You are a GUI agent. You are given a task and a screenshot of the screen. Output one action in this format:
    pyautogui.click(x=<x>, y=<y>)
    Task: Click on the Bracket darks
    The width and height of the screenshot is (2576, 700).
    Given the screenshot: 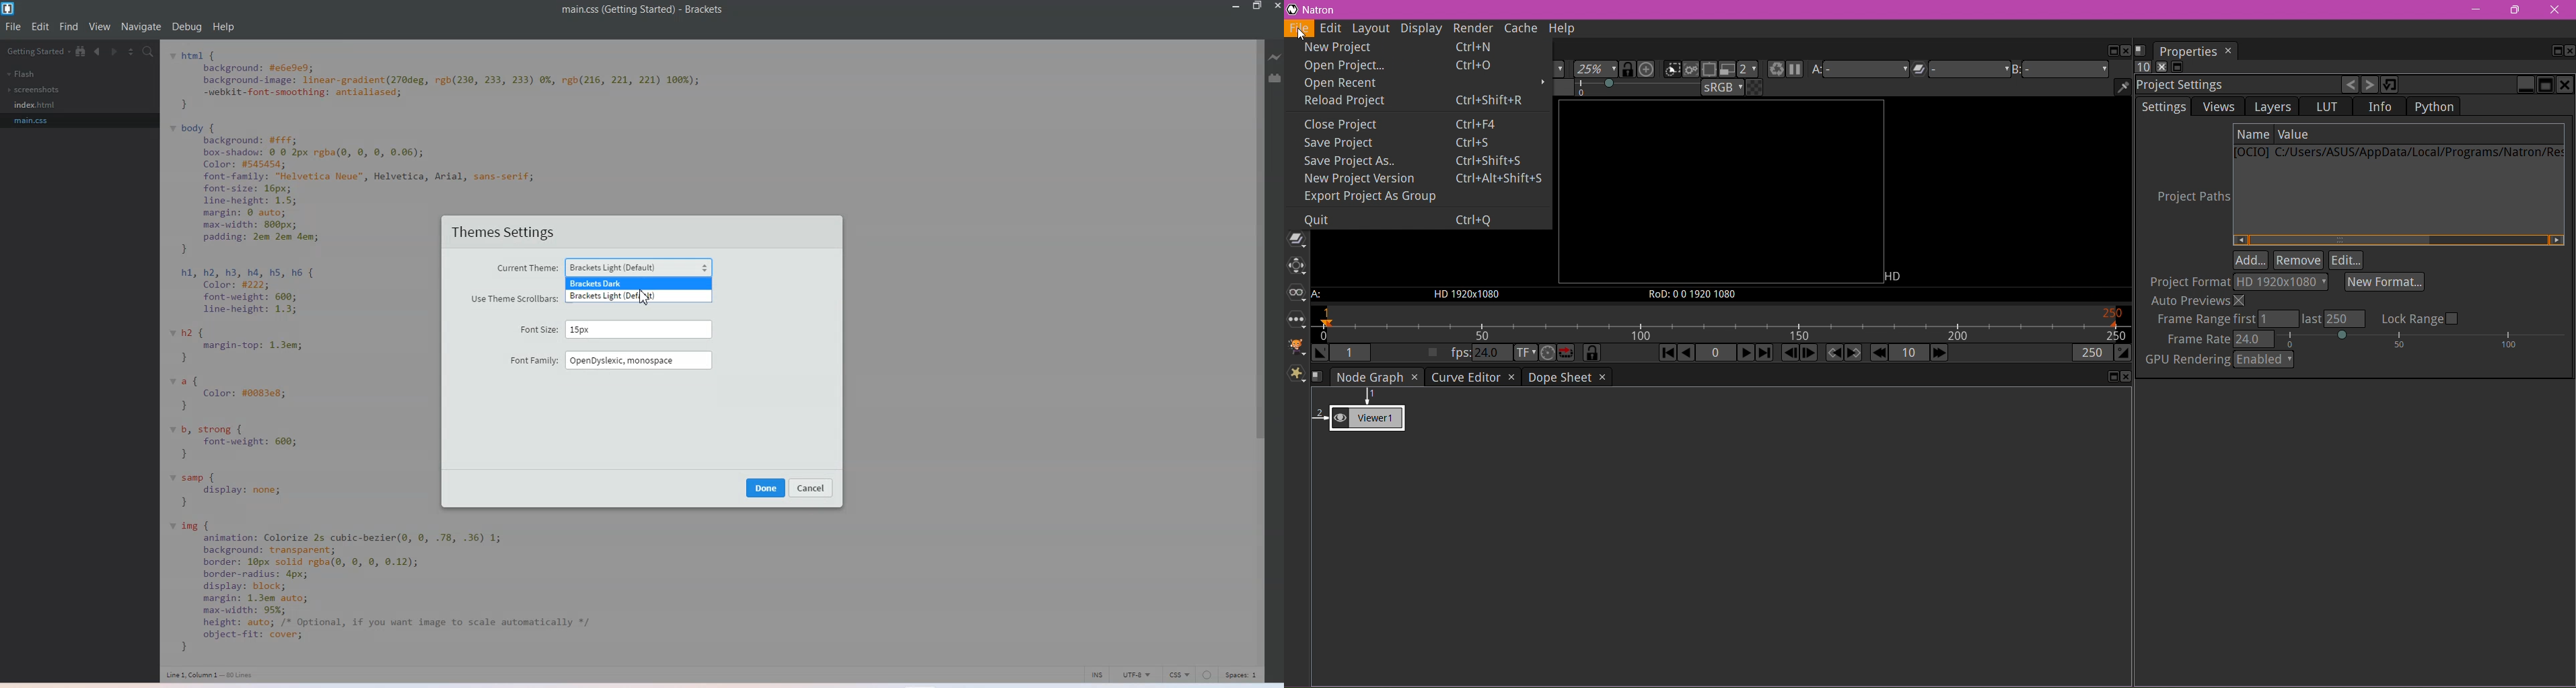 What is the action you would take?
    pyautogui.click(x=639, y=284)
    